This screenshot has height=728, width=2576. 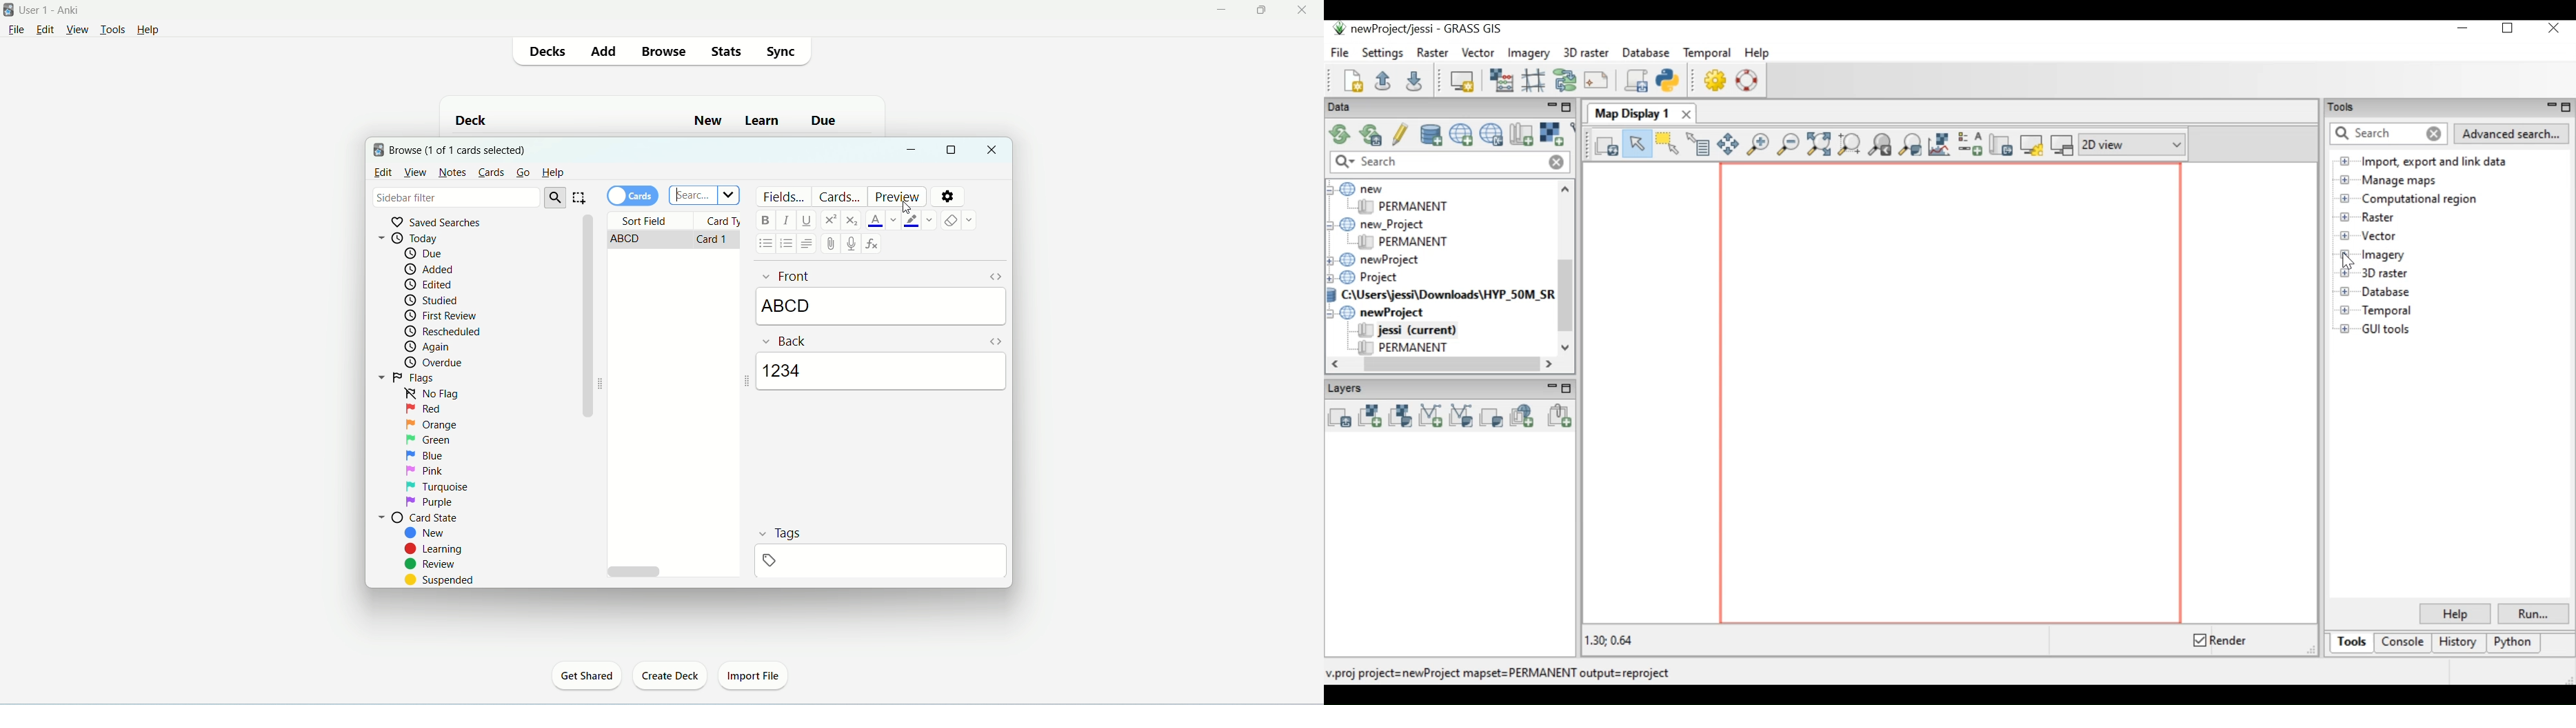 What do you see at coordinates (556, 197) in the screenshot?
I see `search` at bounding box center [556, 197].